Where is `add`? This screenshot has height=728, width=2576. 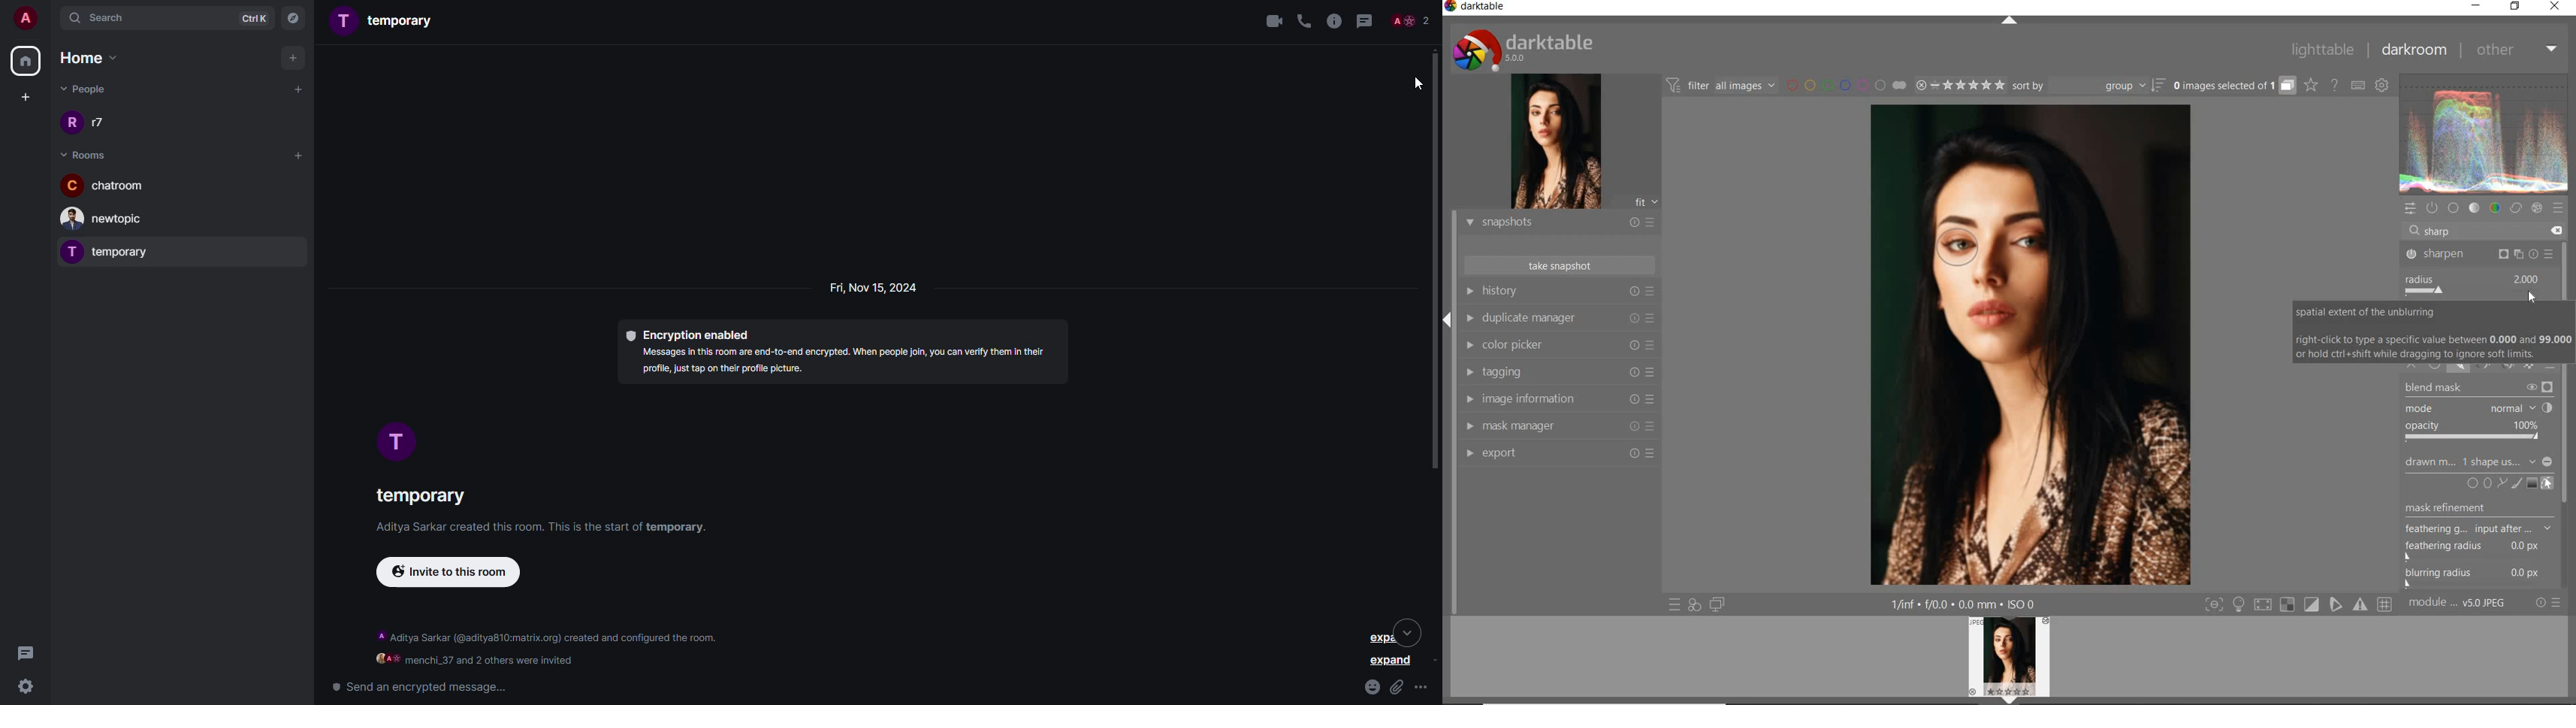
add is located at coordinates (298, 89).